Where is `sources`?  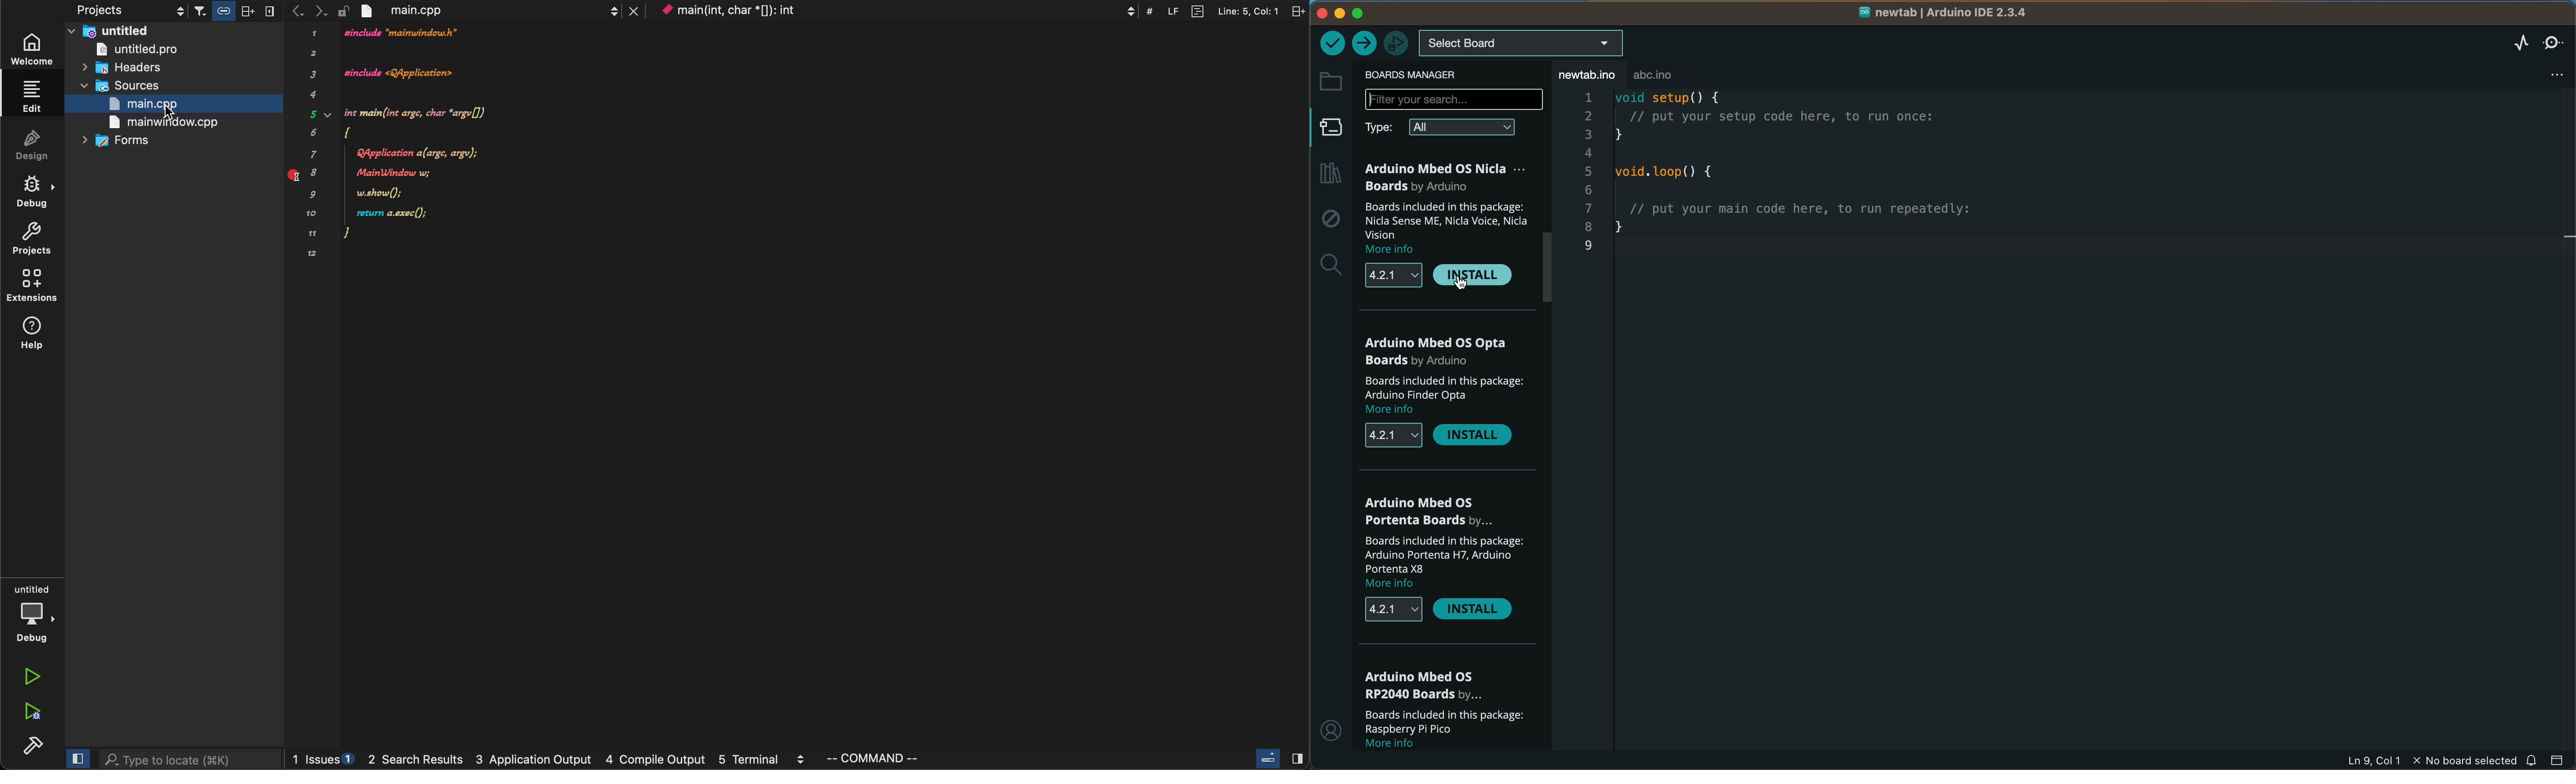
sources is located at coordinates (121, 86).